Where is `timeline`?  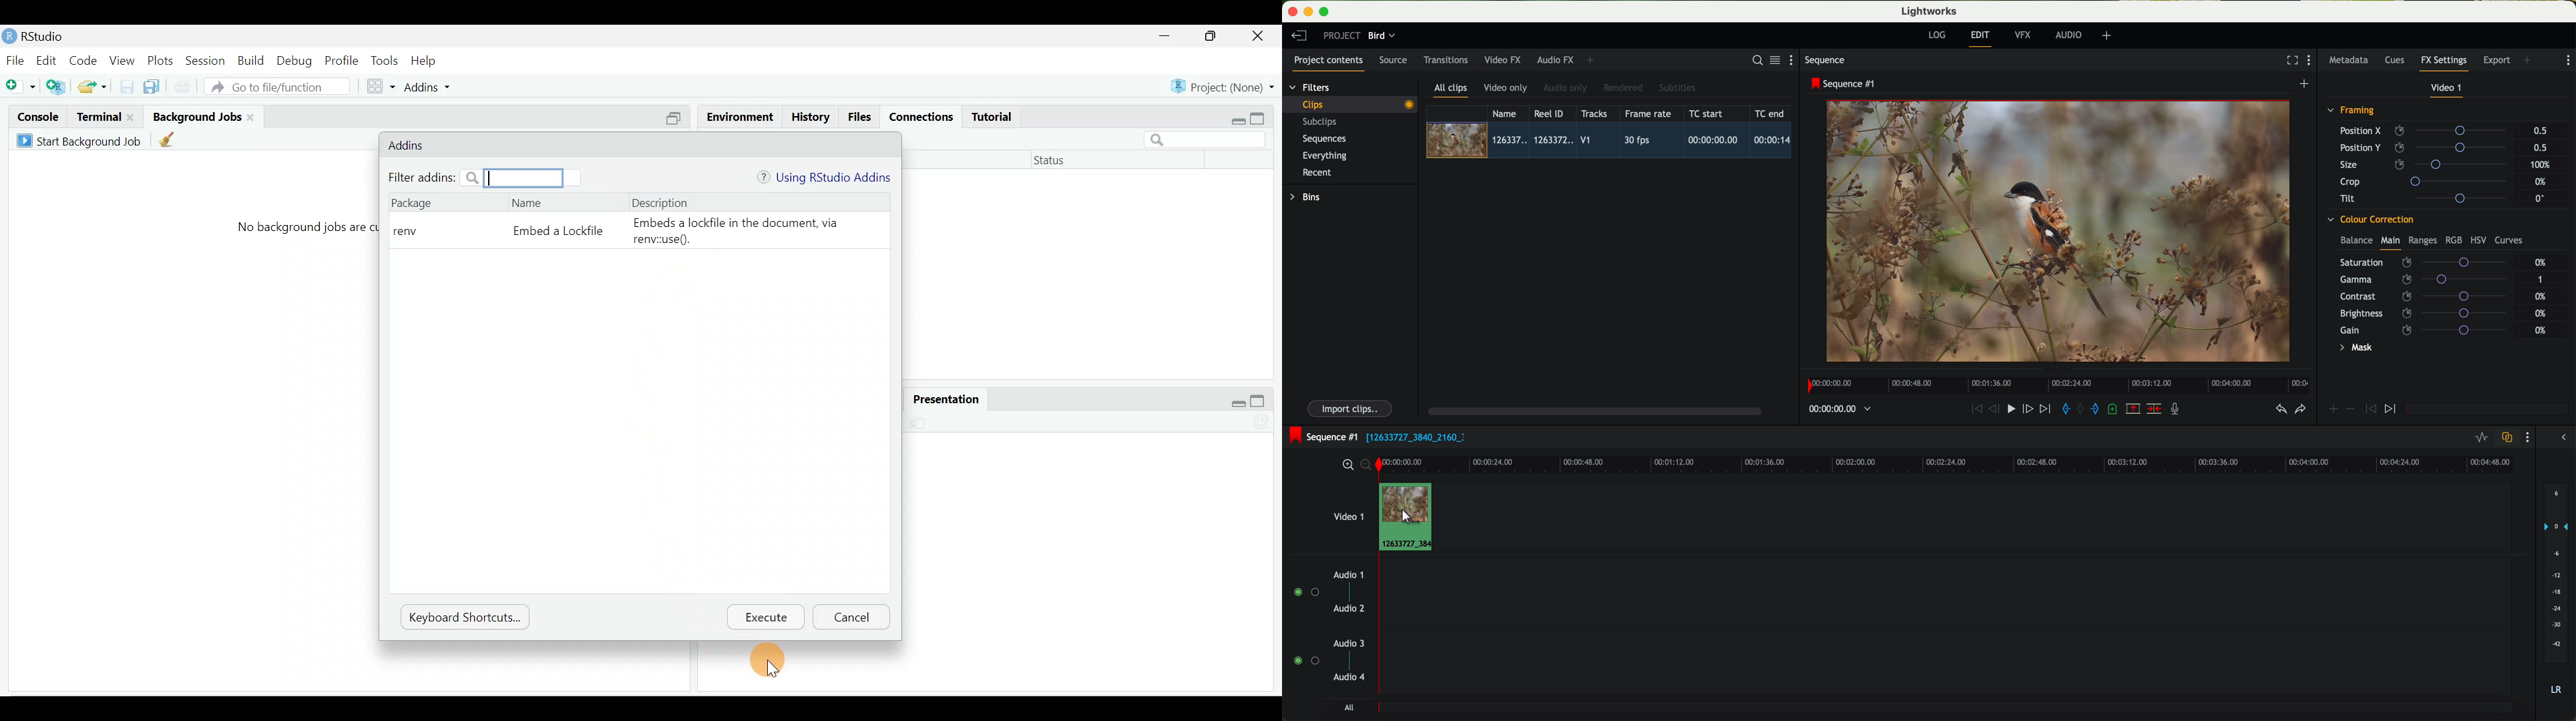 timeline is located at coordinates (1835, 410).